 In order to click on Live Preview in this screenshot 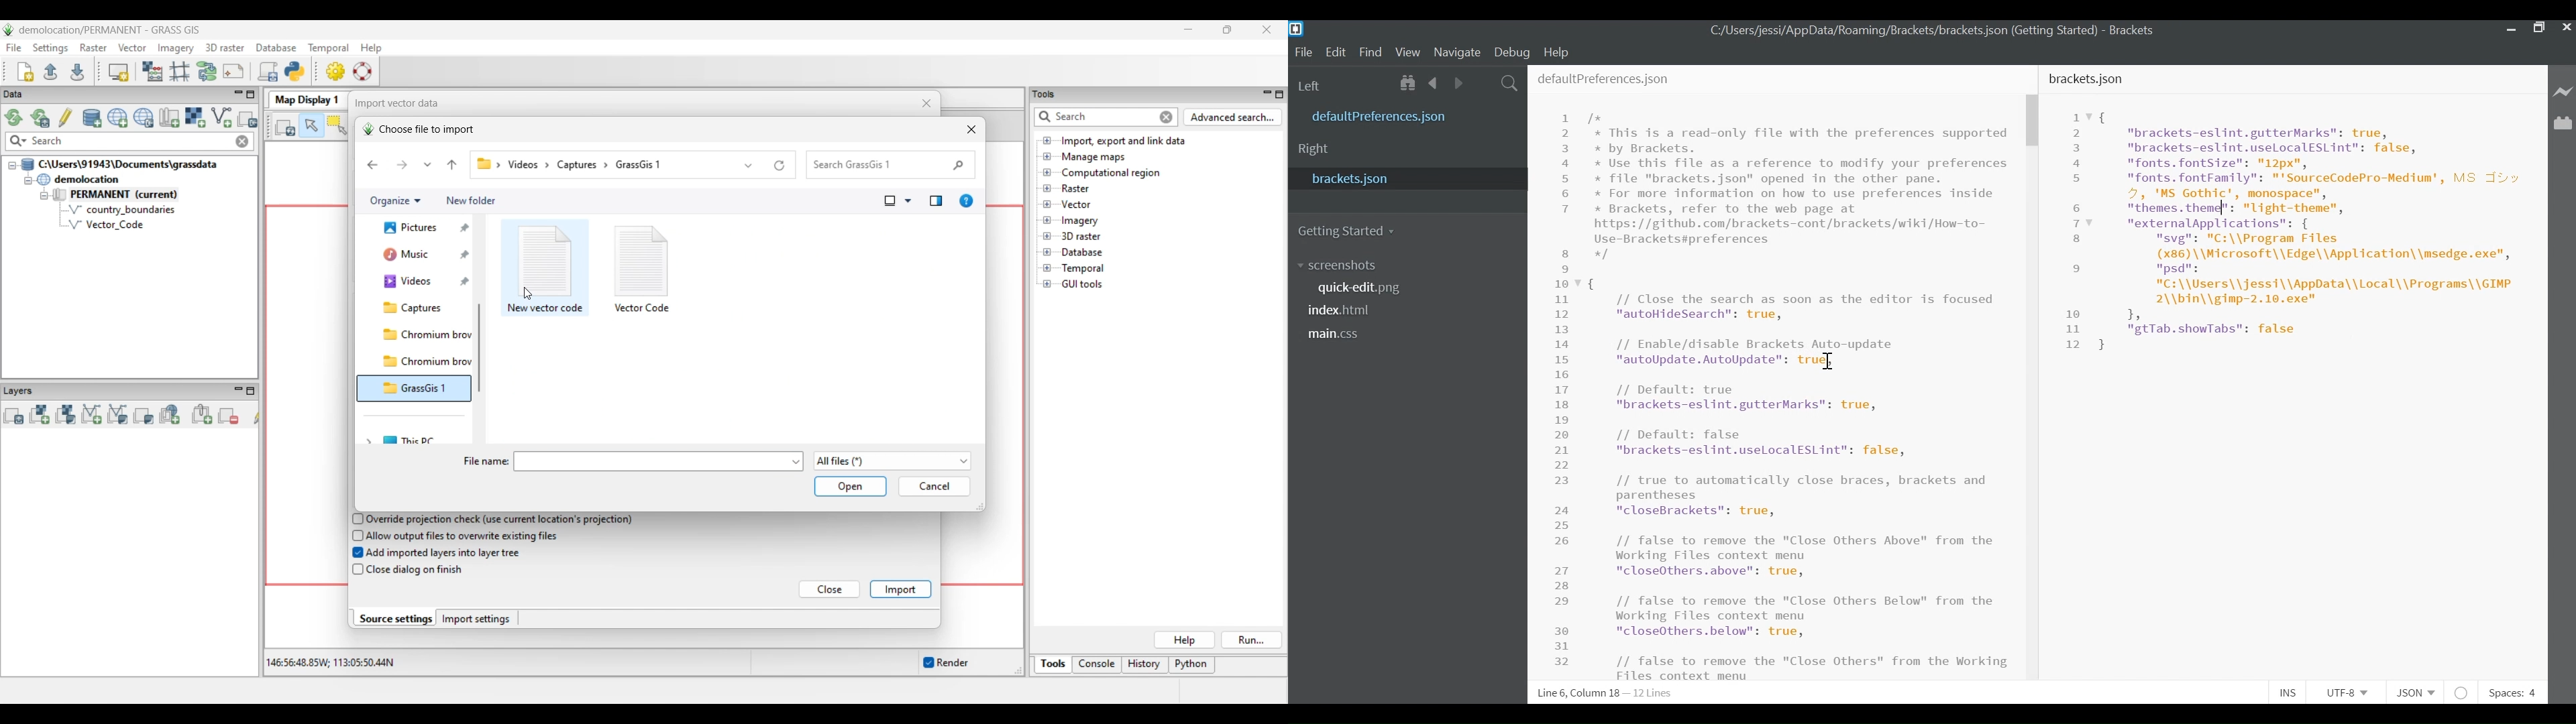, I will do `click(2561, 90)`.